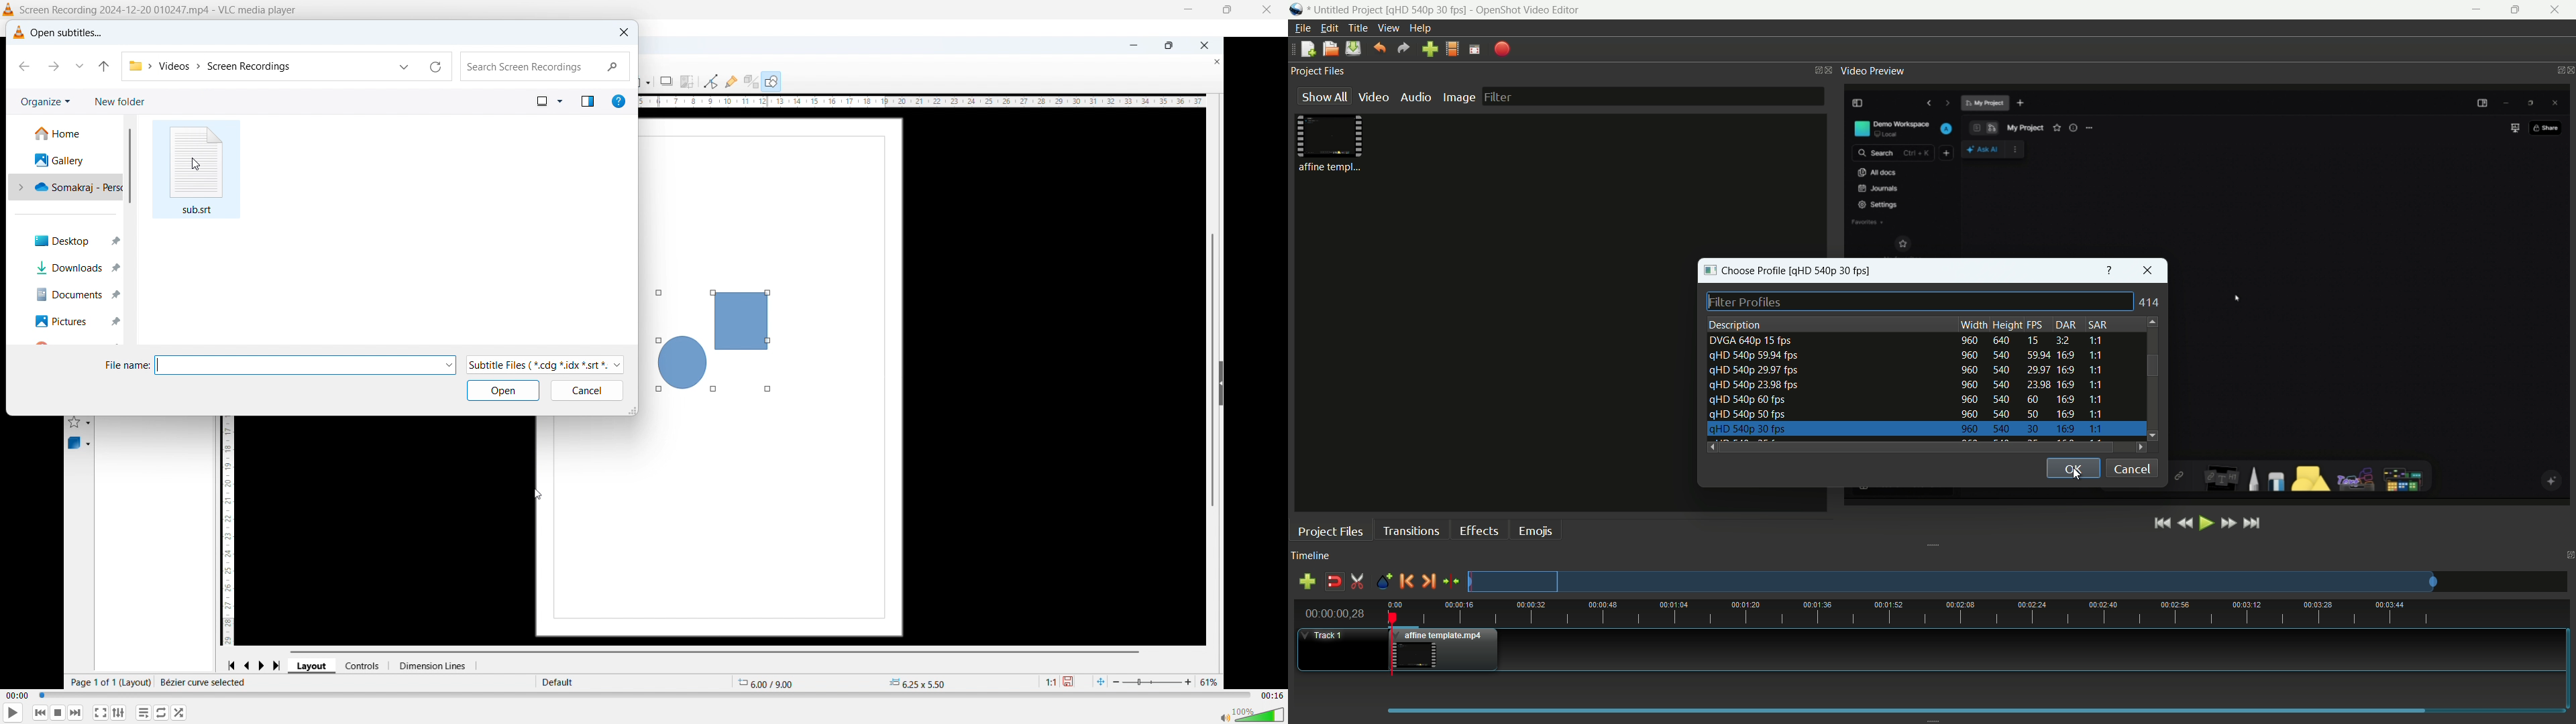 This screenshot has height=728, width=2576. What do you see at coordinates (1047, 683) in the screenshot?
I see `scalling factor of the document` at bounding box center [1047, 683].